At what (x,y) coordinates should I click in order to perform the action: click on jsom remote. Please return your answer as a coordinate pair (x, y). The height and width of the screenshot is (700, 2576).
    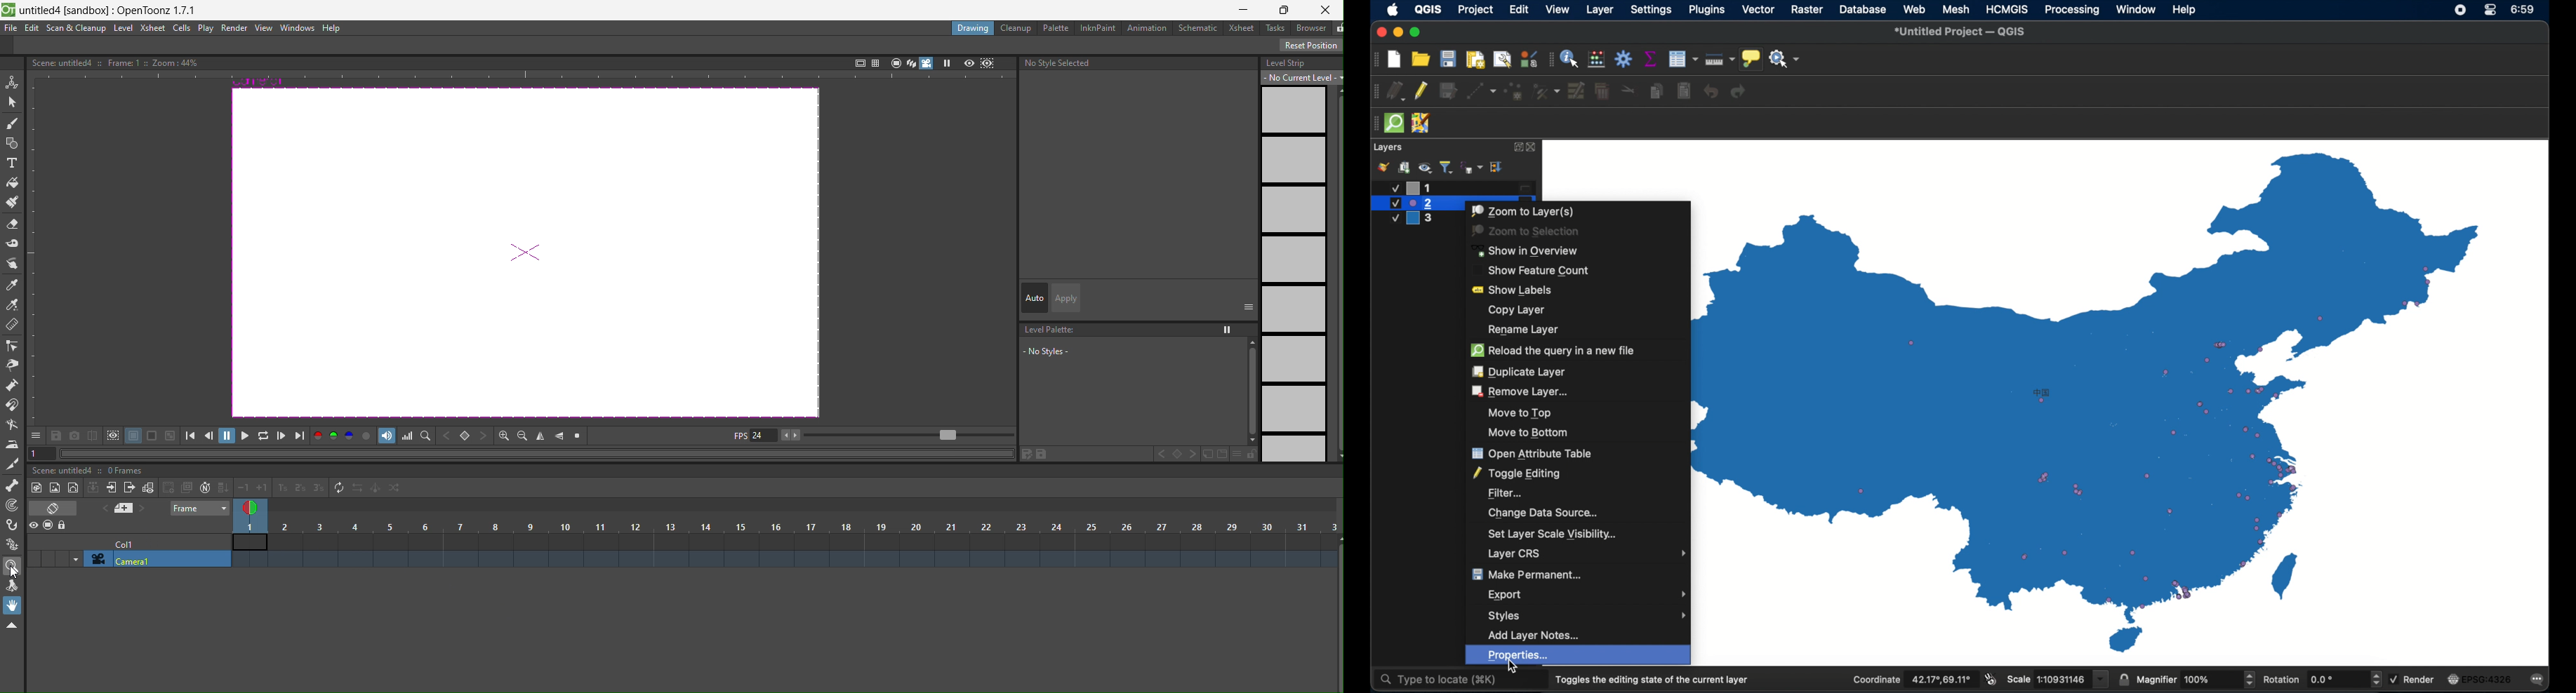
    Looking at the image, I should click on (1421, 123).